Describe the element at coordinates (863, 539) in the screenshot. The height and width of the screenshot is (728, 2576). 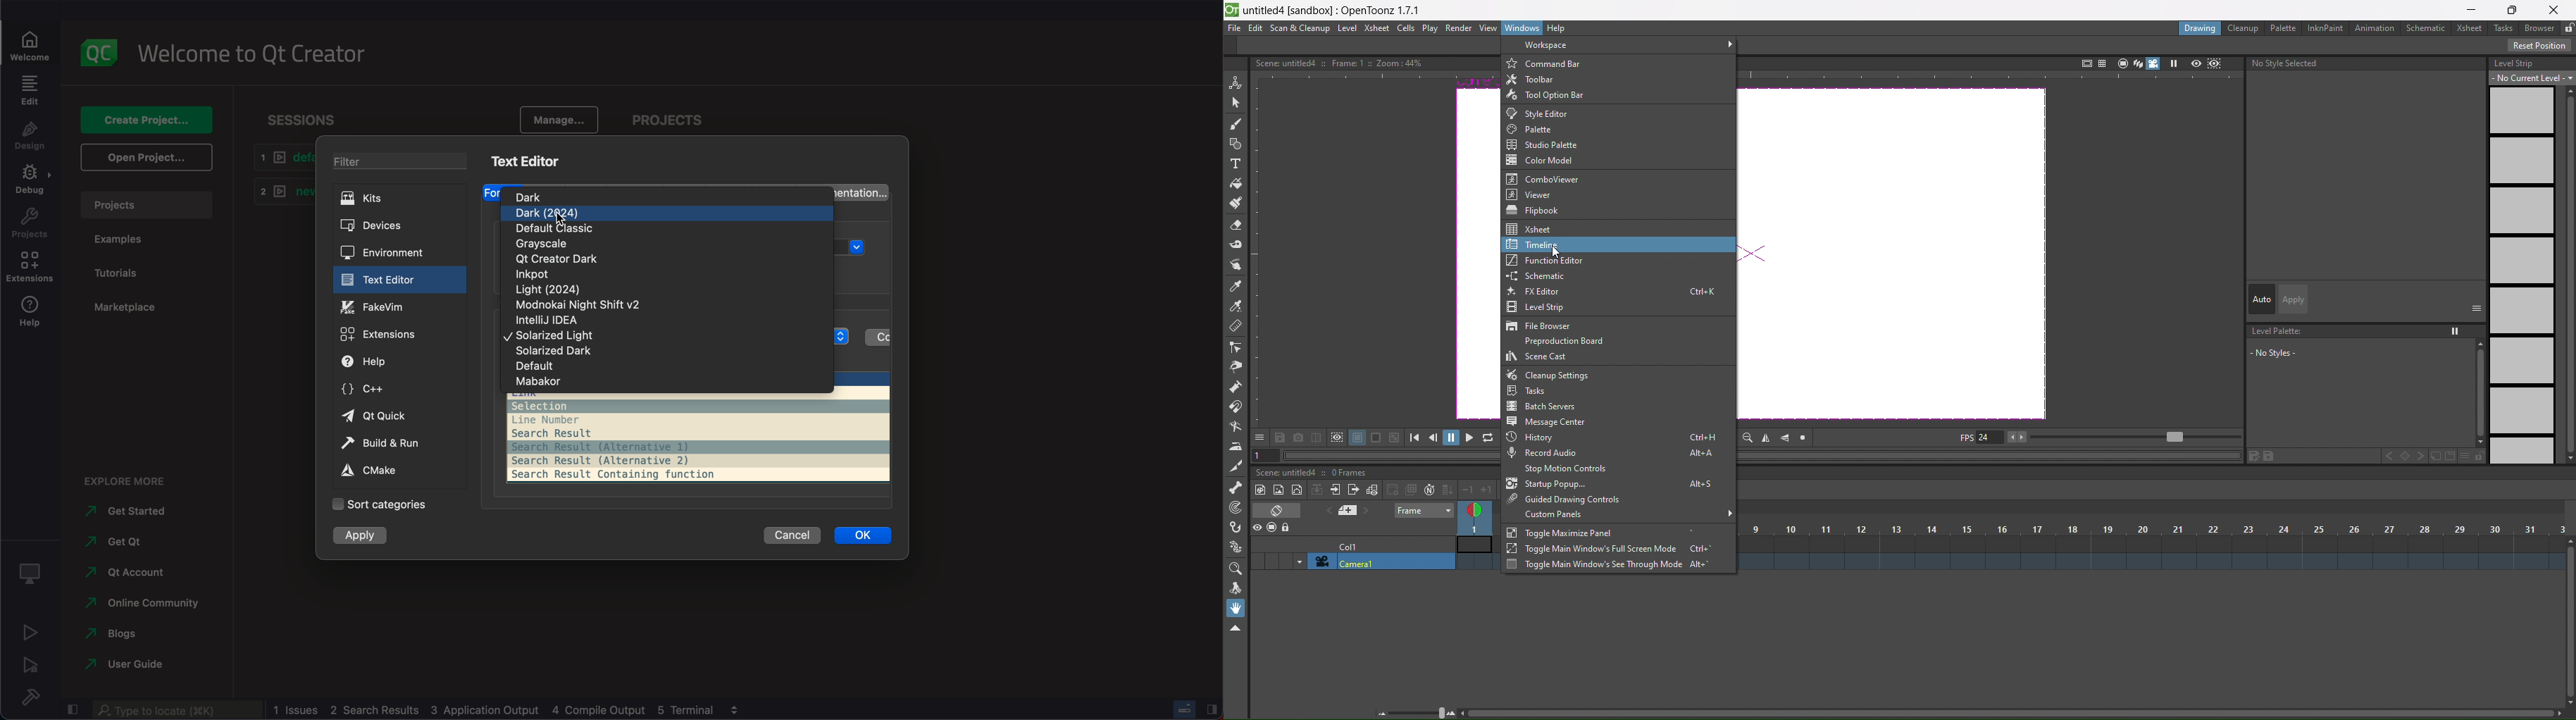
I see `ok` at that location.